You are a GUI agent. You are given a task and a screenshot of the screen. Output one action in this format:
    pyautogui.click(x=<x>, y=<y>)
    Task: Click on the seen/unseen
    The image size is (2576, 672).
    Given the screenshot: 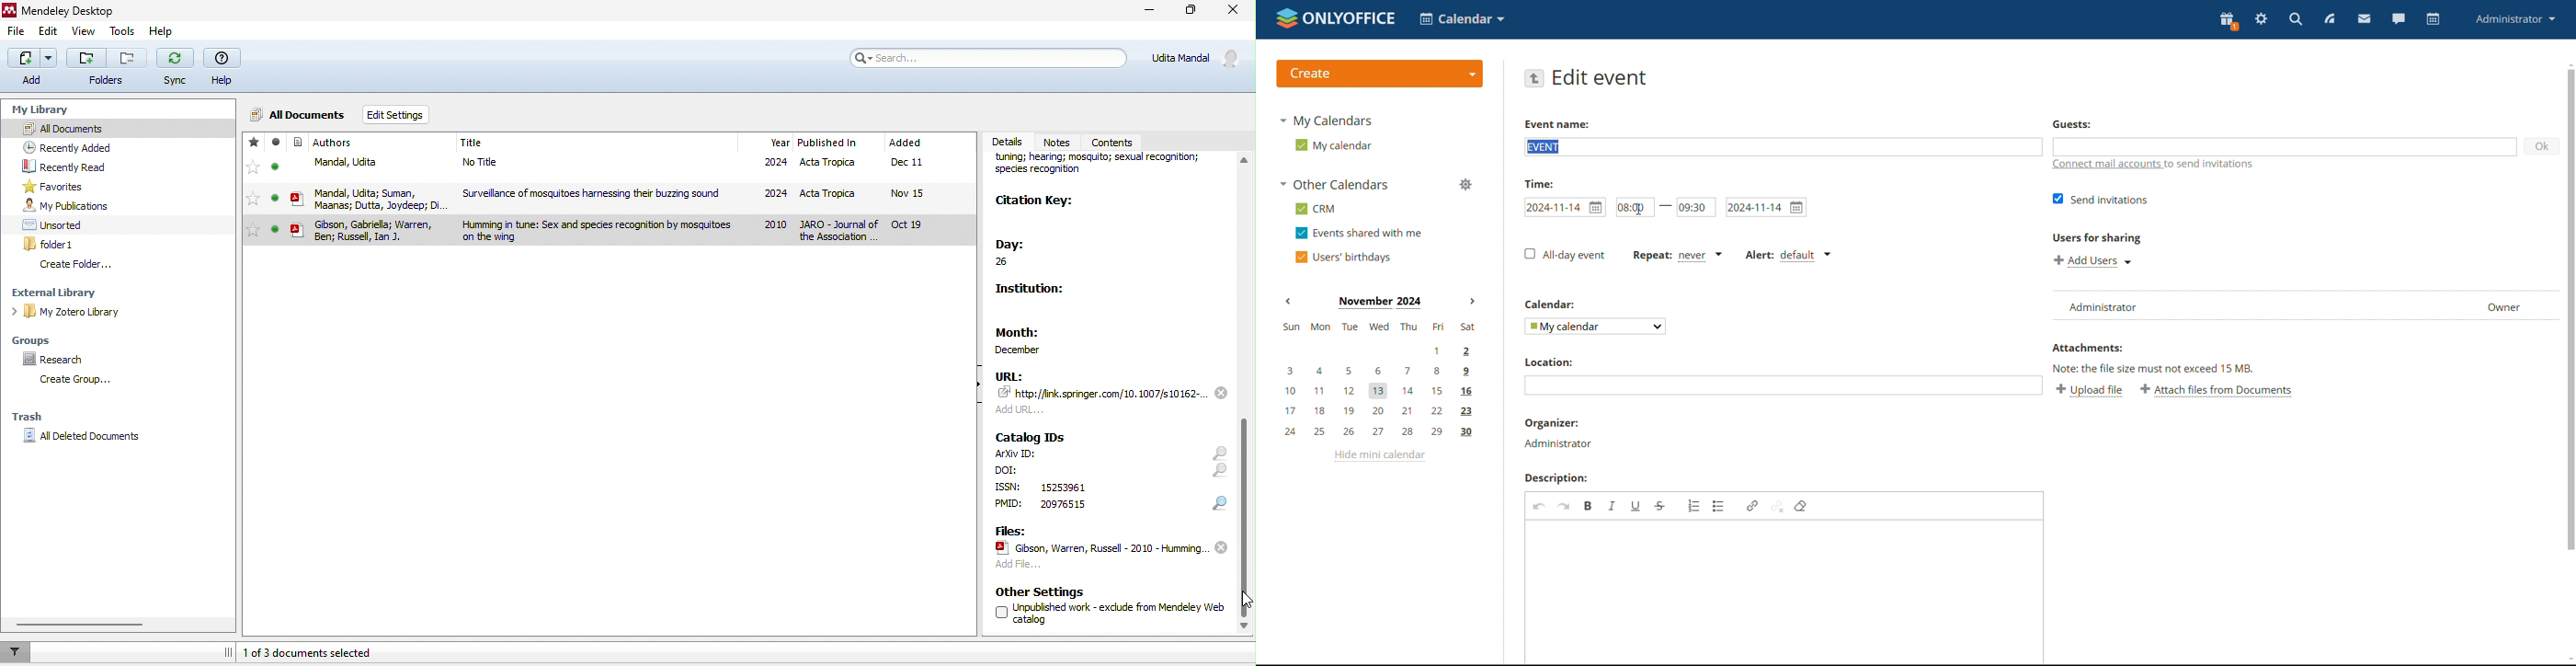 What is the action you would take?
    pyautogui.click(x=276, y=171)
    